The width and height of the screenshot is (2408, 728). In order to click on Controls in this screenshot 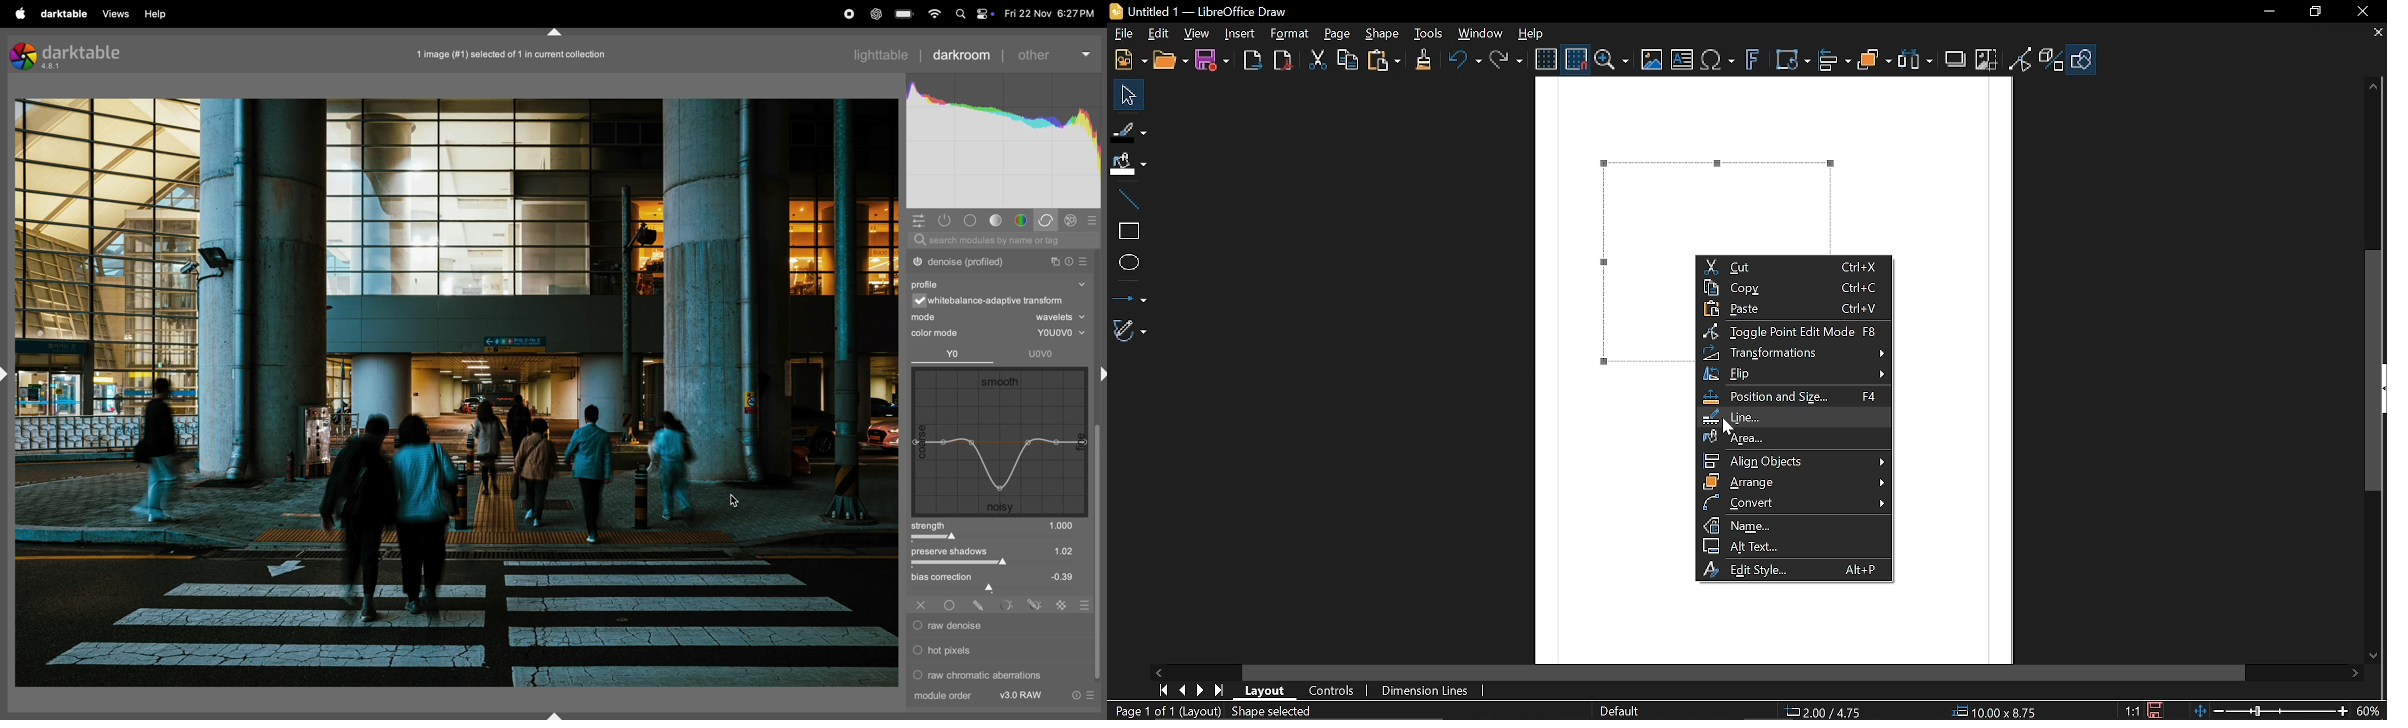, I will do `click(1332, 691)`.